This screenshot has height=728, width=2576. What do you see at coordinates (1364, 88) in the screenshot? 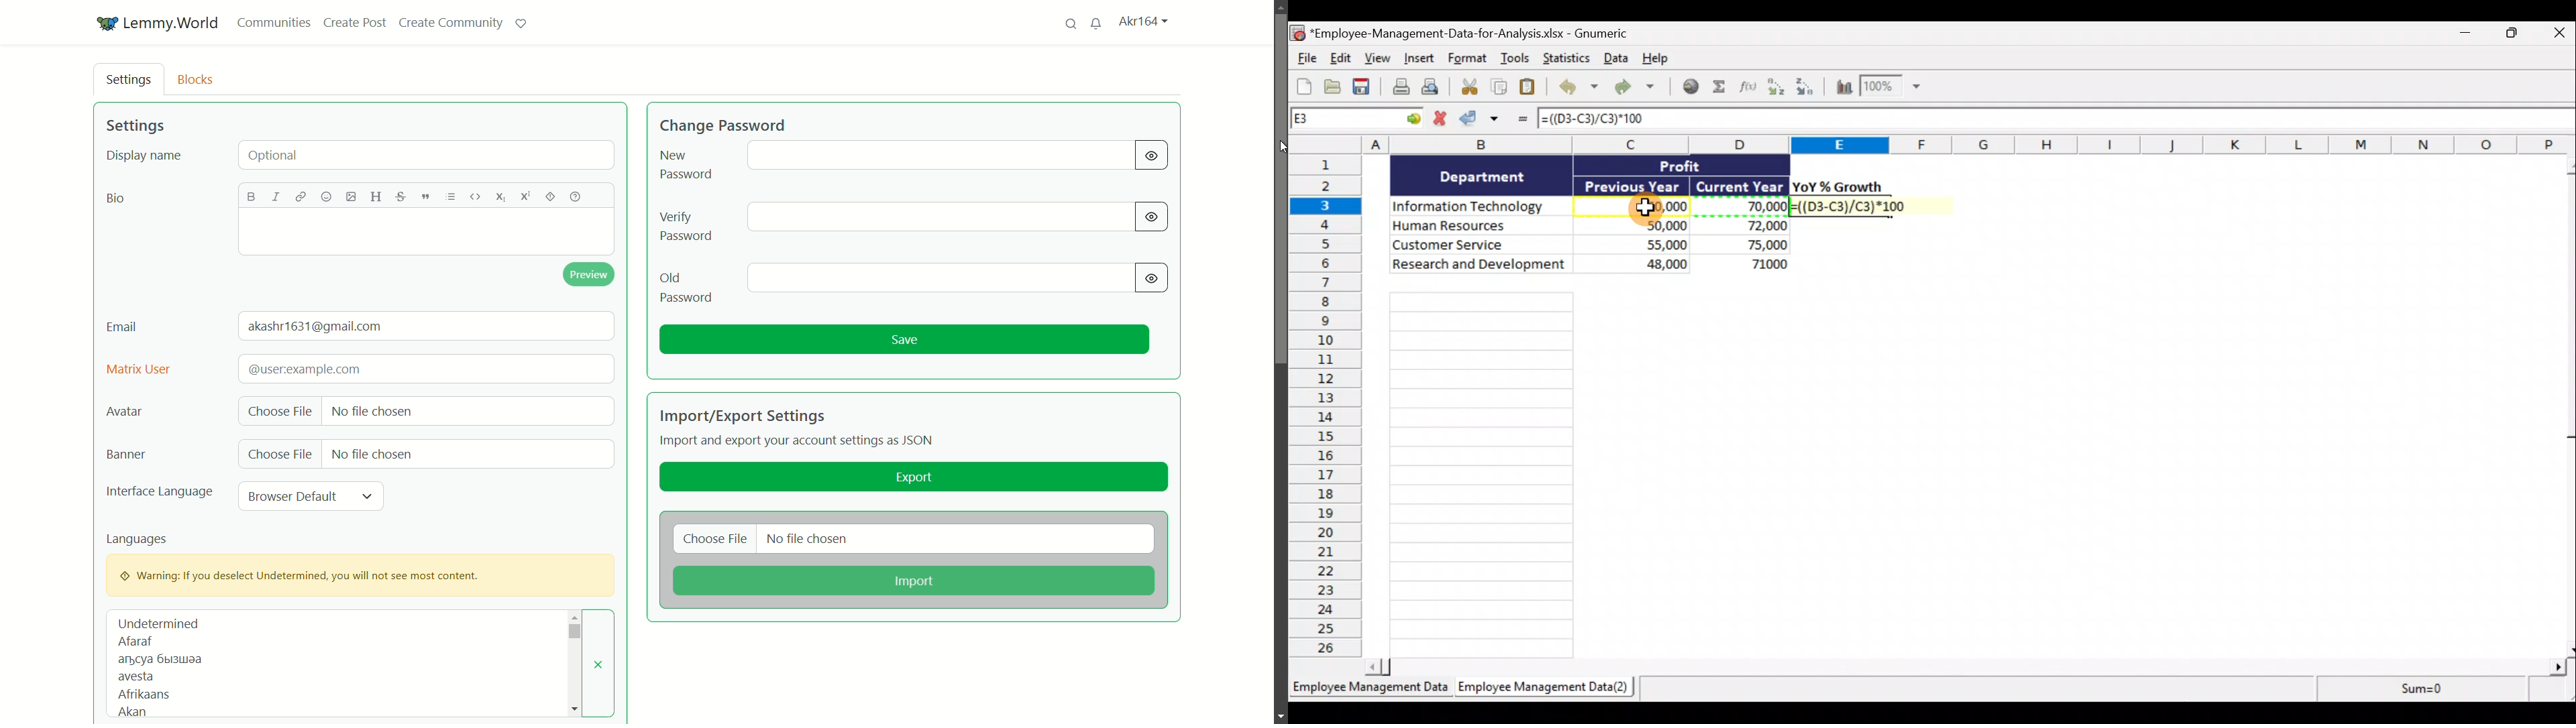
I see `Save the current workbook` at bounding box center [1364, 88].